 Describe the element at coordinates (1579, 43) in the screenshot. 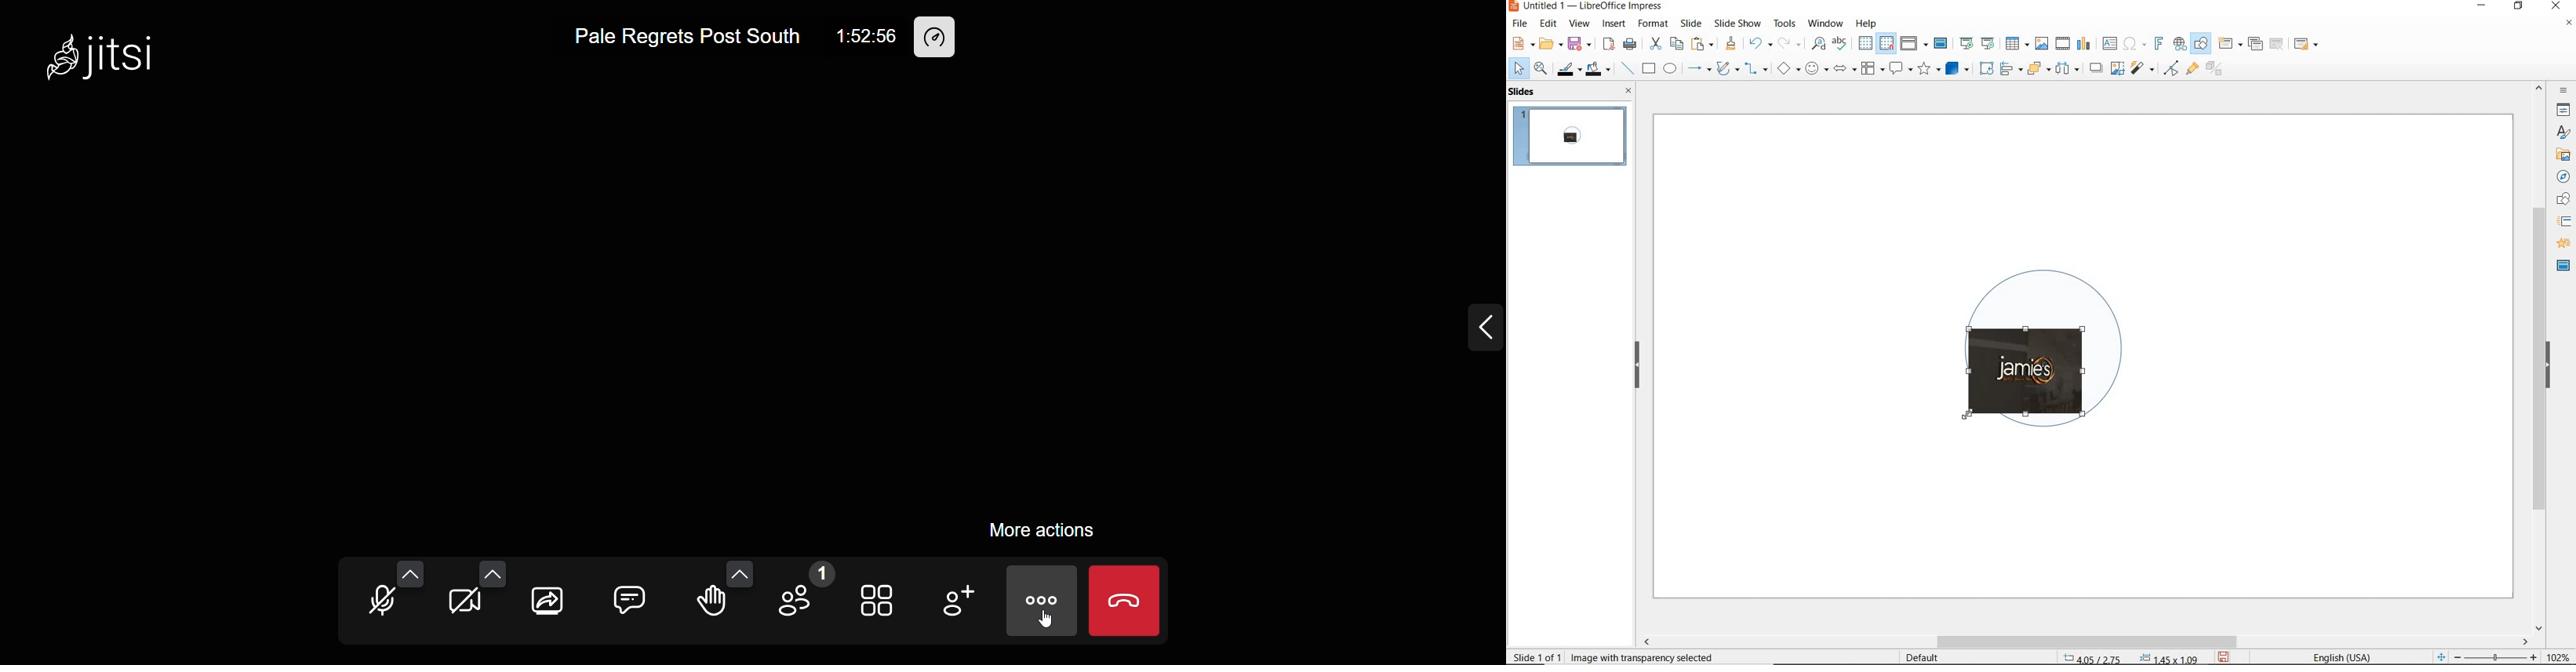

I see `save` at that location.